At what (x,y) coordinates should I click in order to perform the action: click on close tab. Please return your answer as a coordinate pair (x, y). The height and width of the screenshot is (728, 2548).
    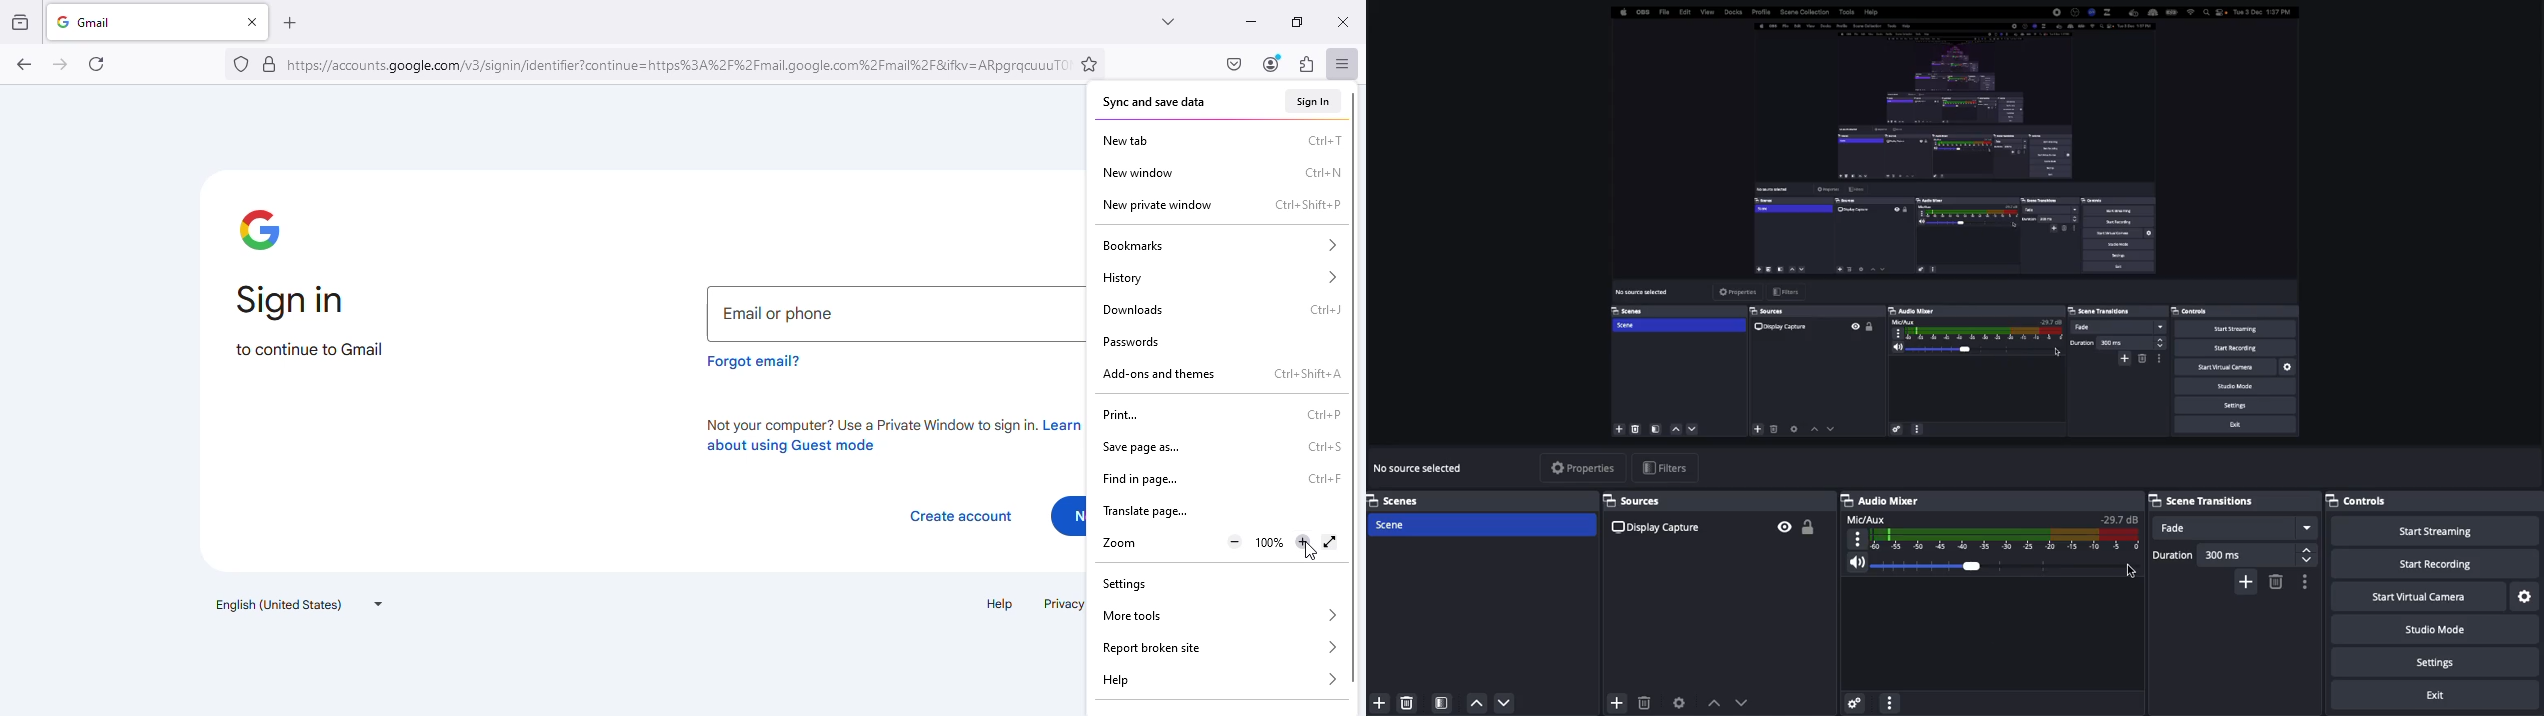
    Looking at the image, I should click on (254, 21).